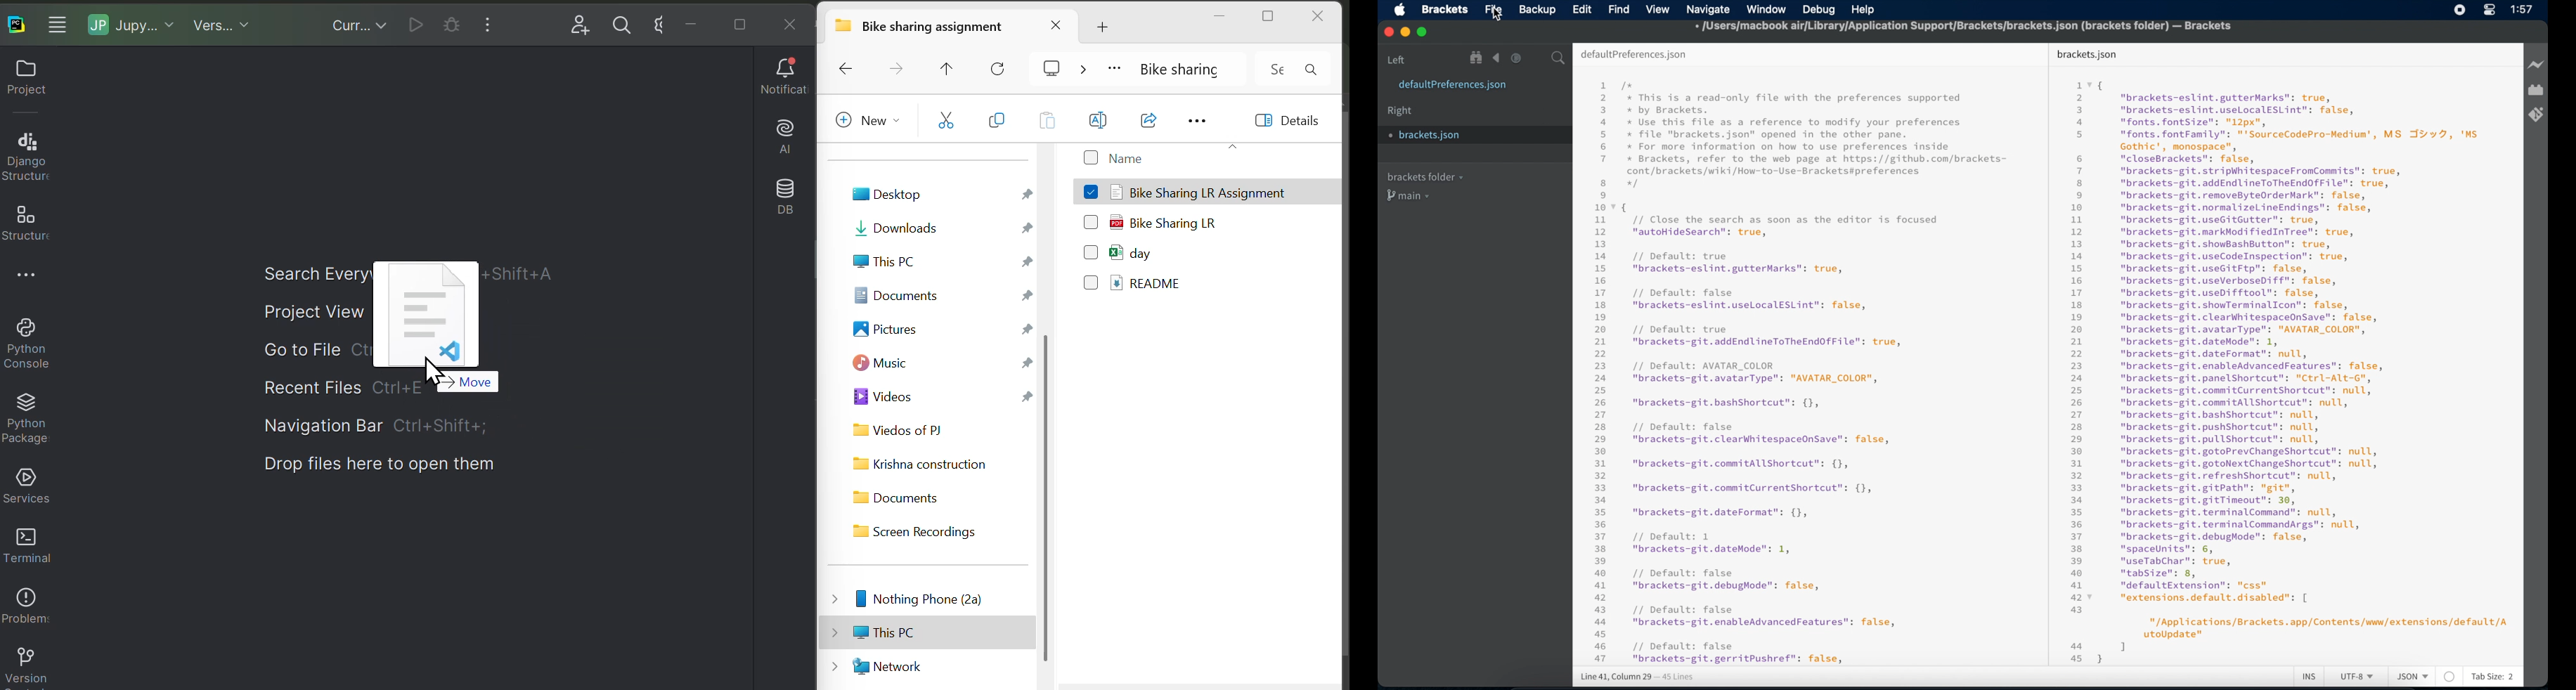  I want to click on Bike Sharing LR Assignment, so click(1208, 188).